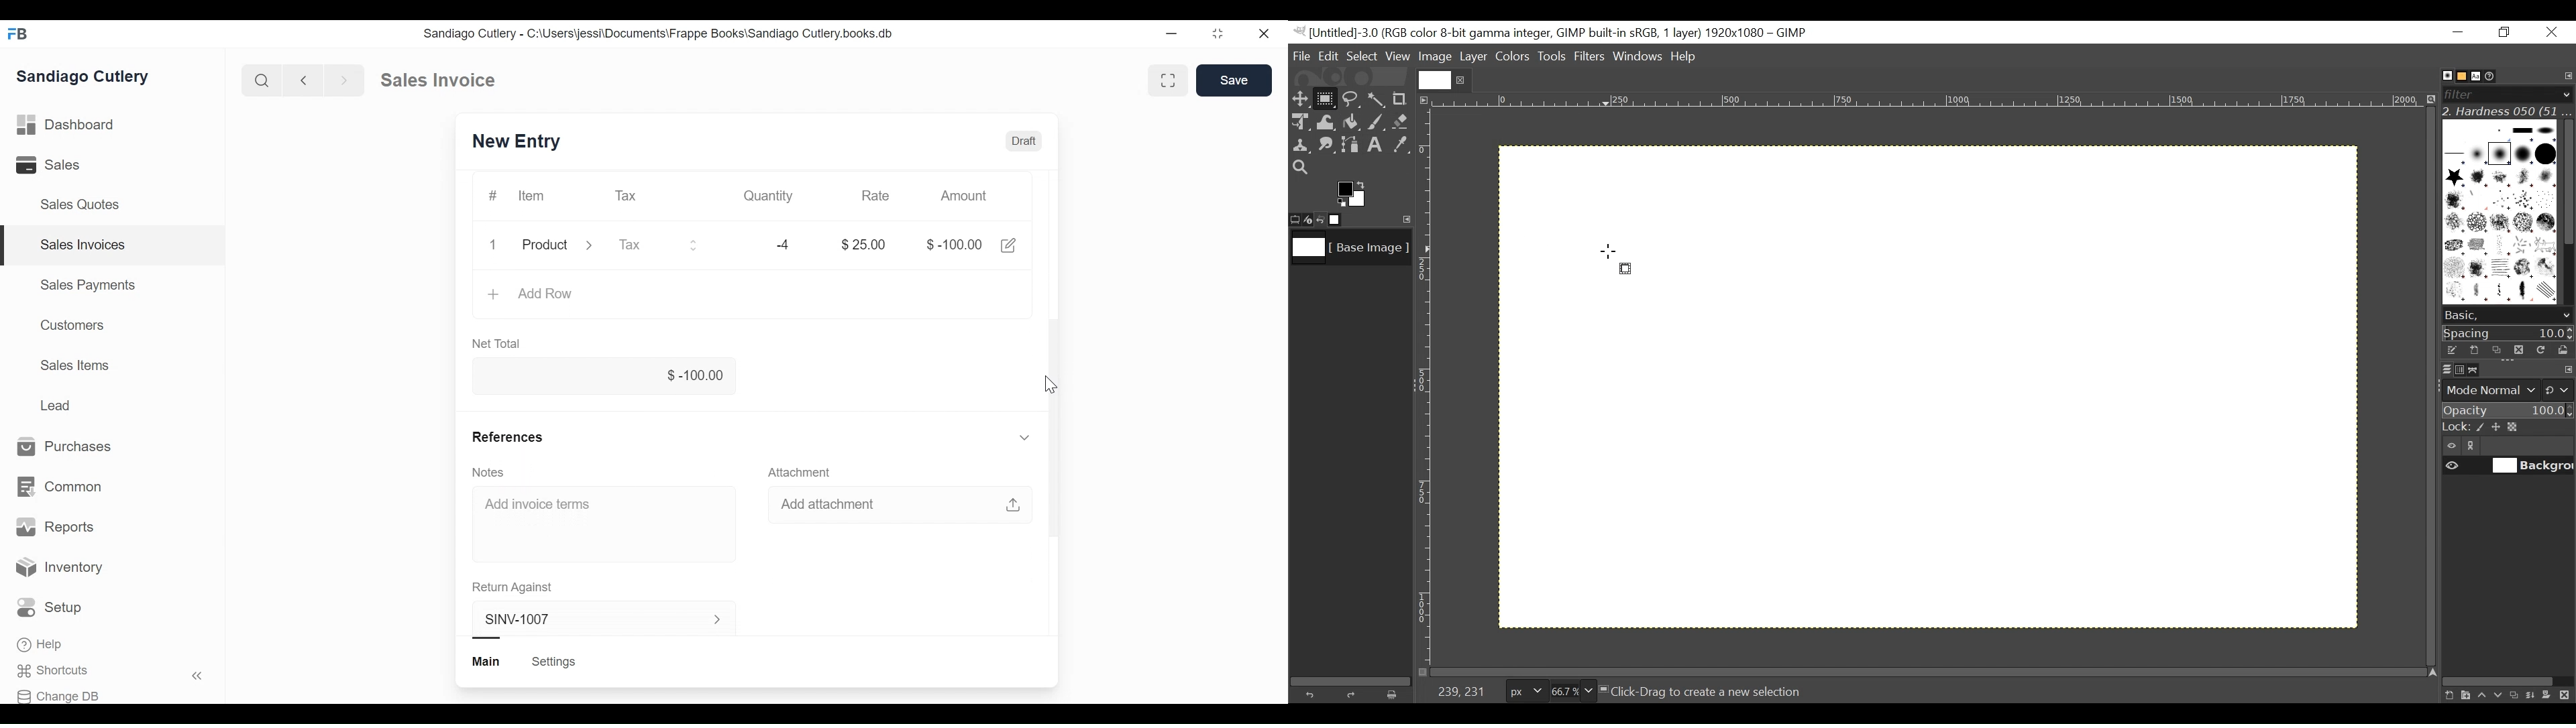  Describe the element at coordinates (517, 140) in the screenshot. I see `SINV-1007` at that location.